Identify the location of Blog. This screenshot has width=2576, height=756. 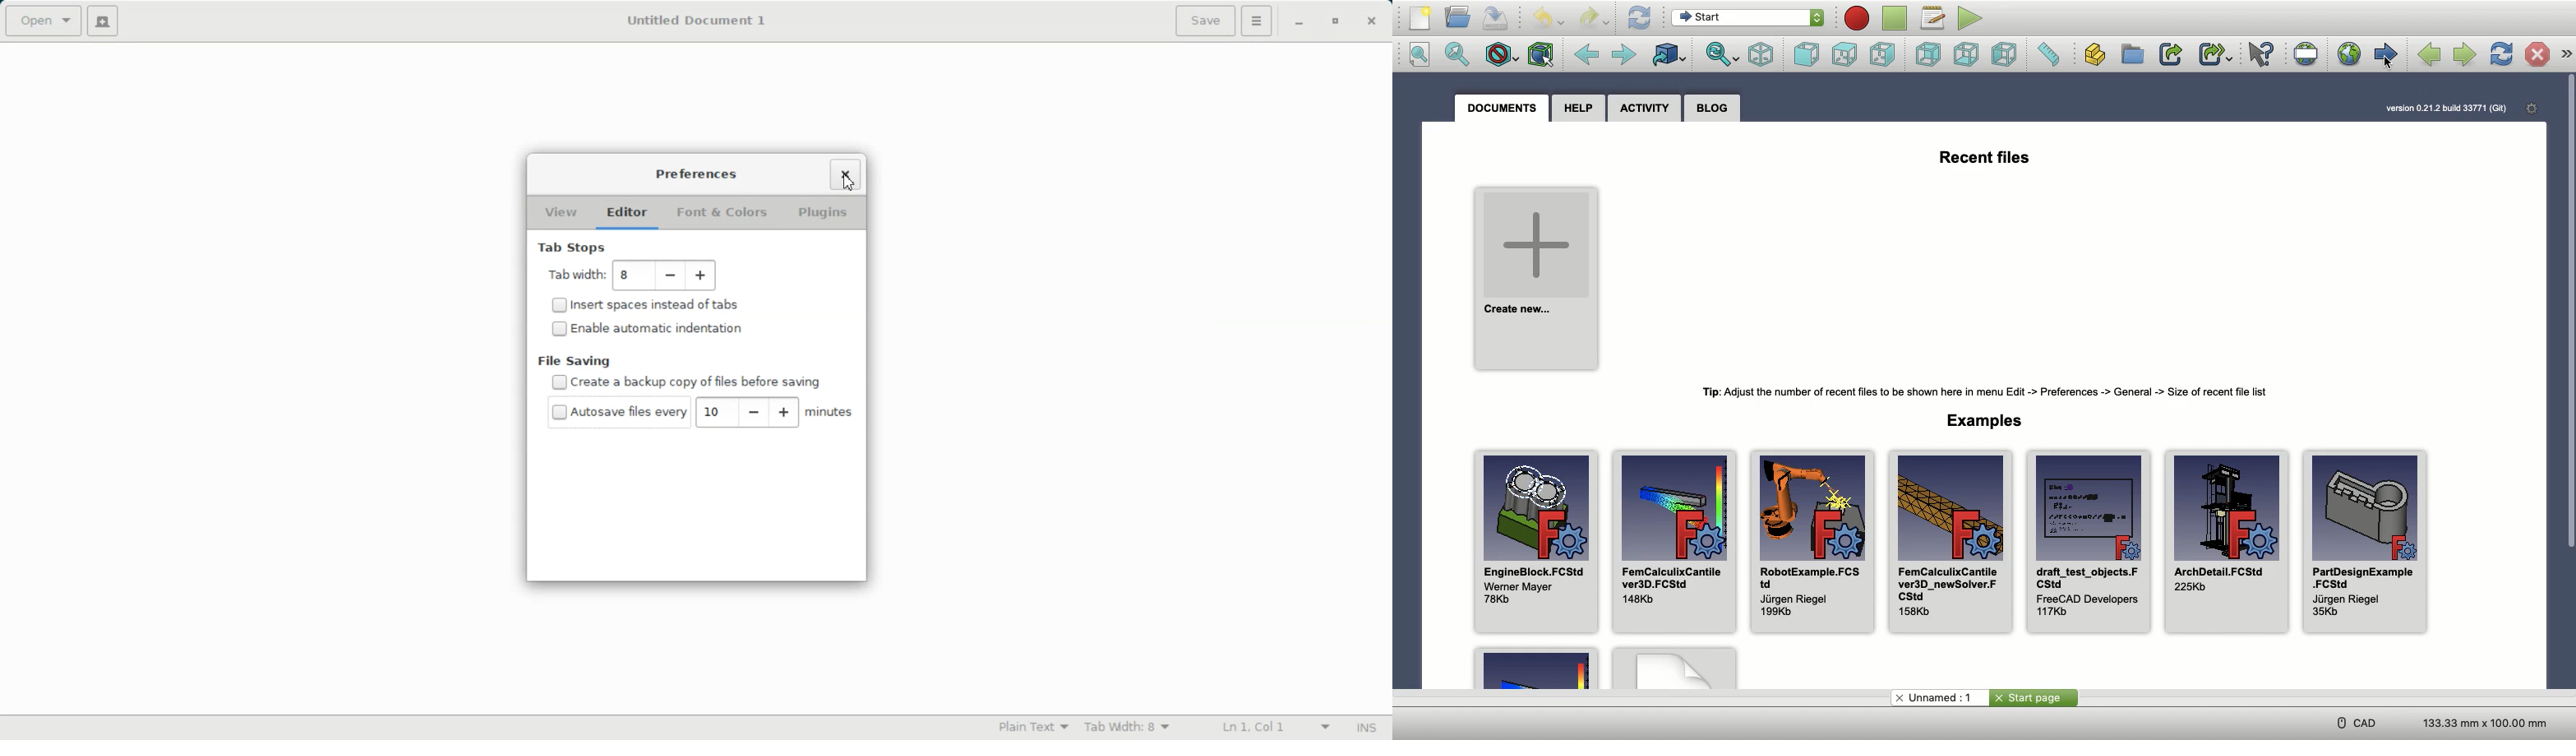
(1716, 108).